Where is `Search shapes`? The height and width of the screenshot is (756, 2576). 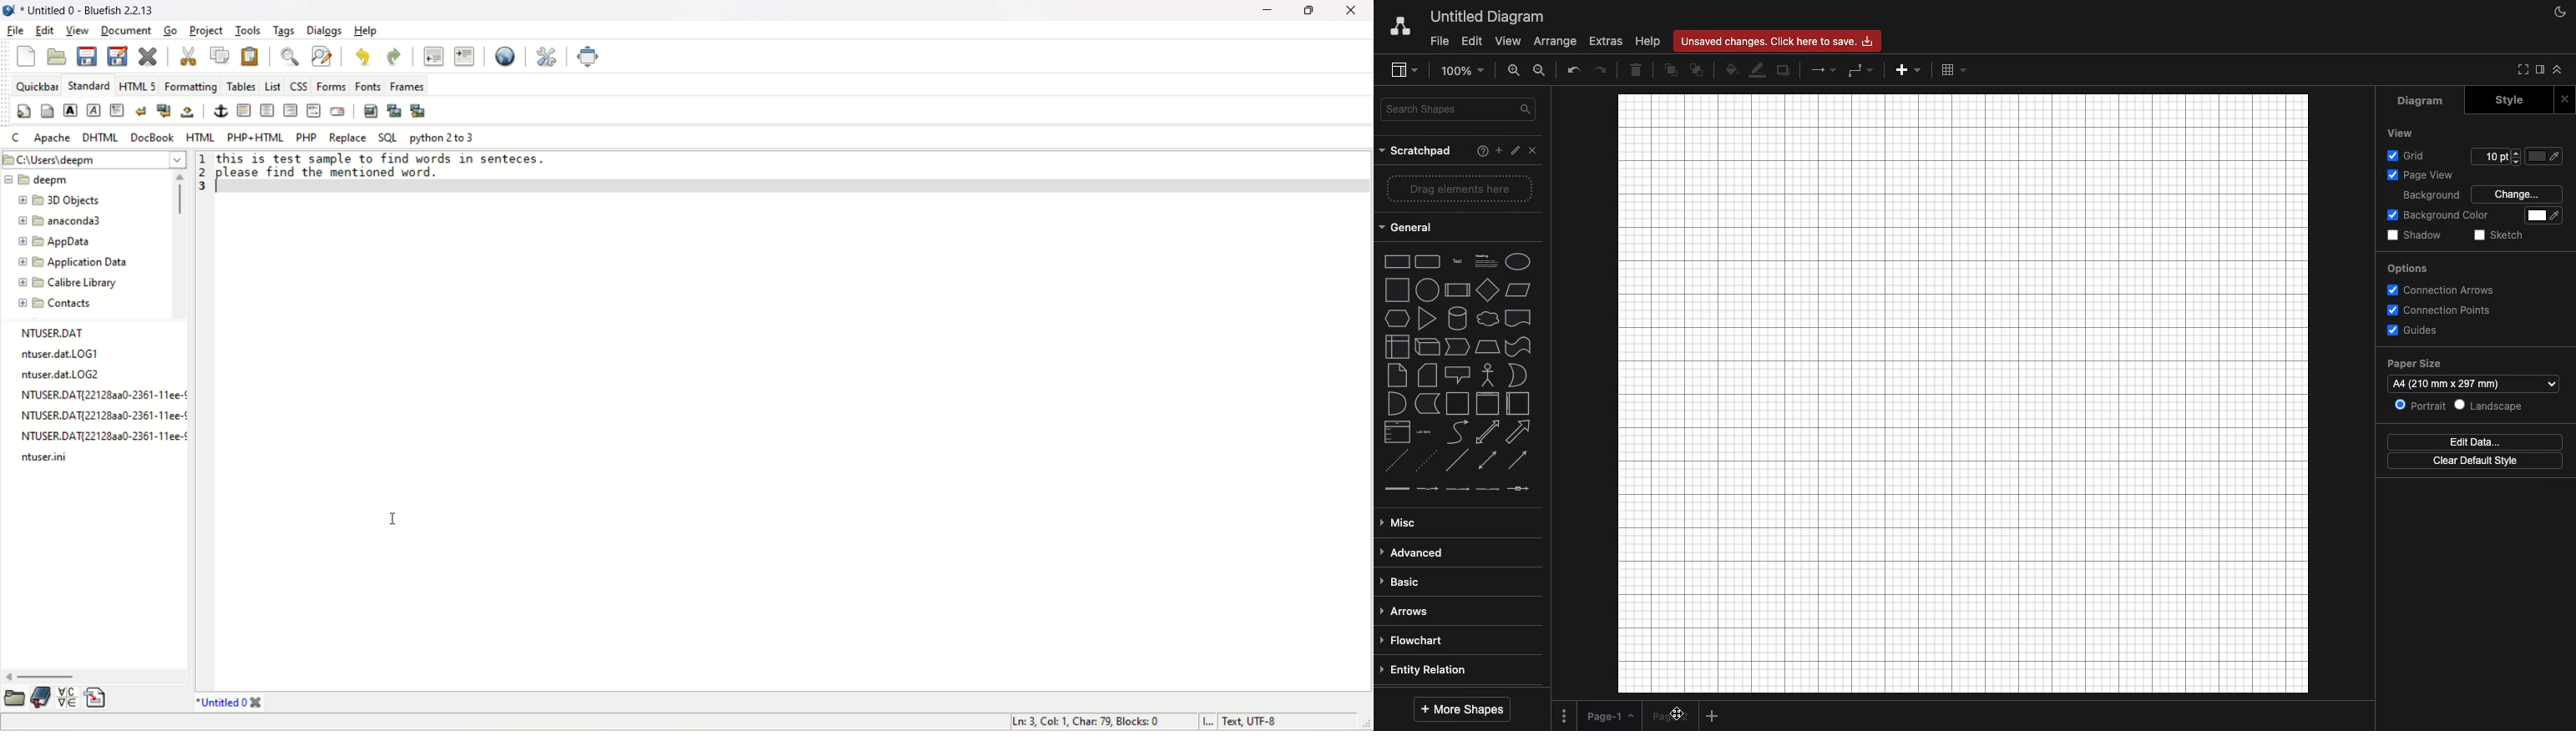 Search shapes is located at coordinates (1462, 112).